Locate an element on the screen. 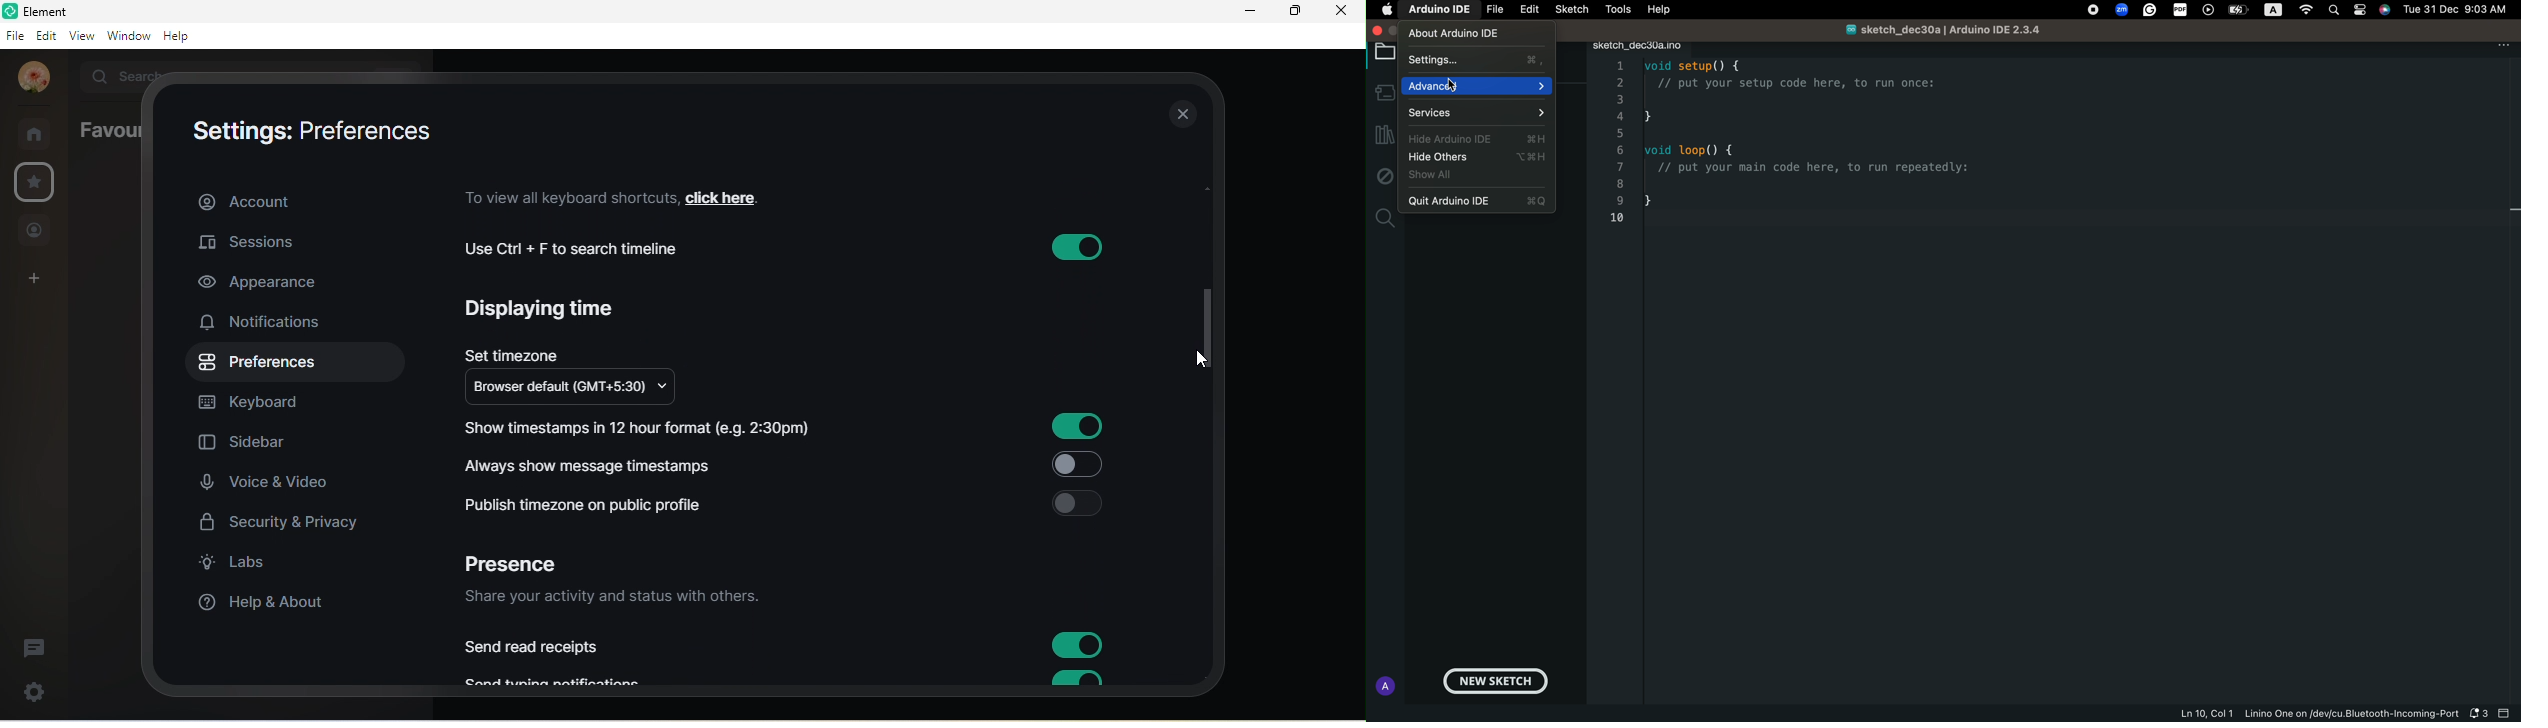  button is located at coordinates (1073, 247).